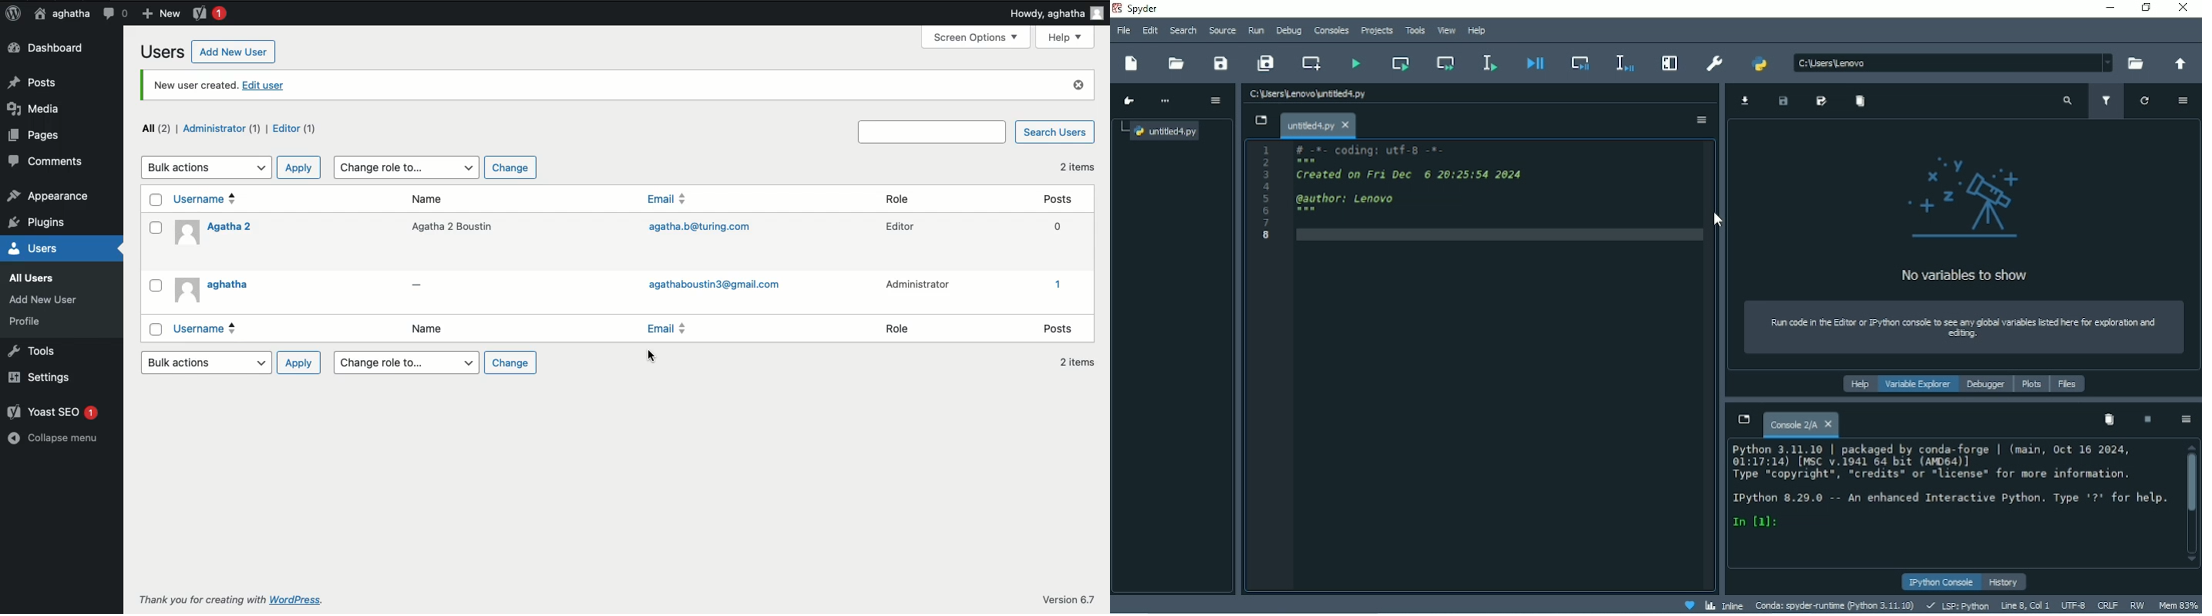 Image resolution: width=2212 pixels, height=616 pixels. Describe the element at coordinates (1313, 63) in the screenshot. I see `Create new cell at the current line` at that location.